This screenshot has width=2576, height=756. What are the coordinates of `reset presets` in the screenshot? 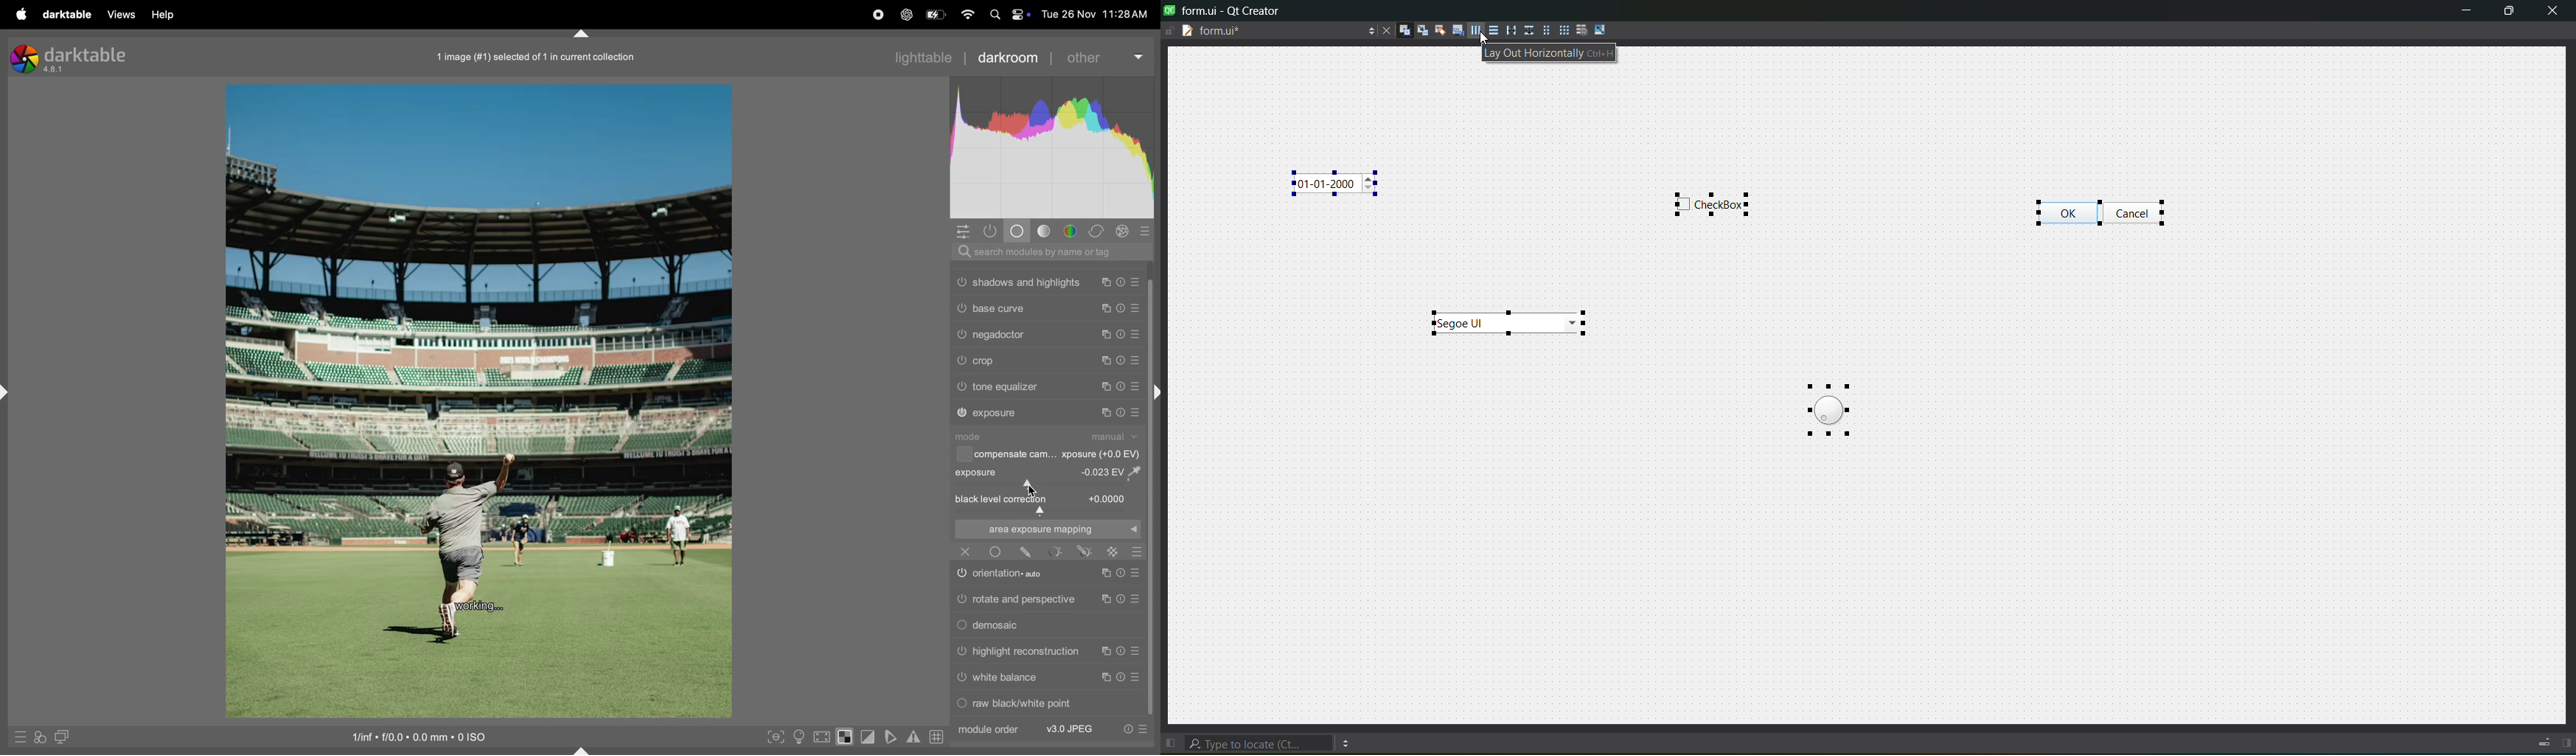 It's located at (1120, 413).